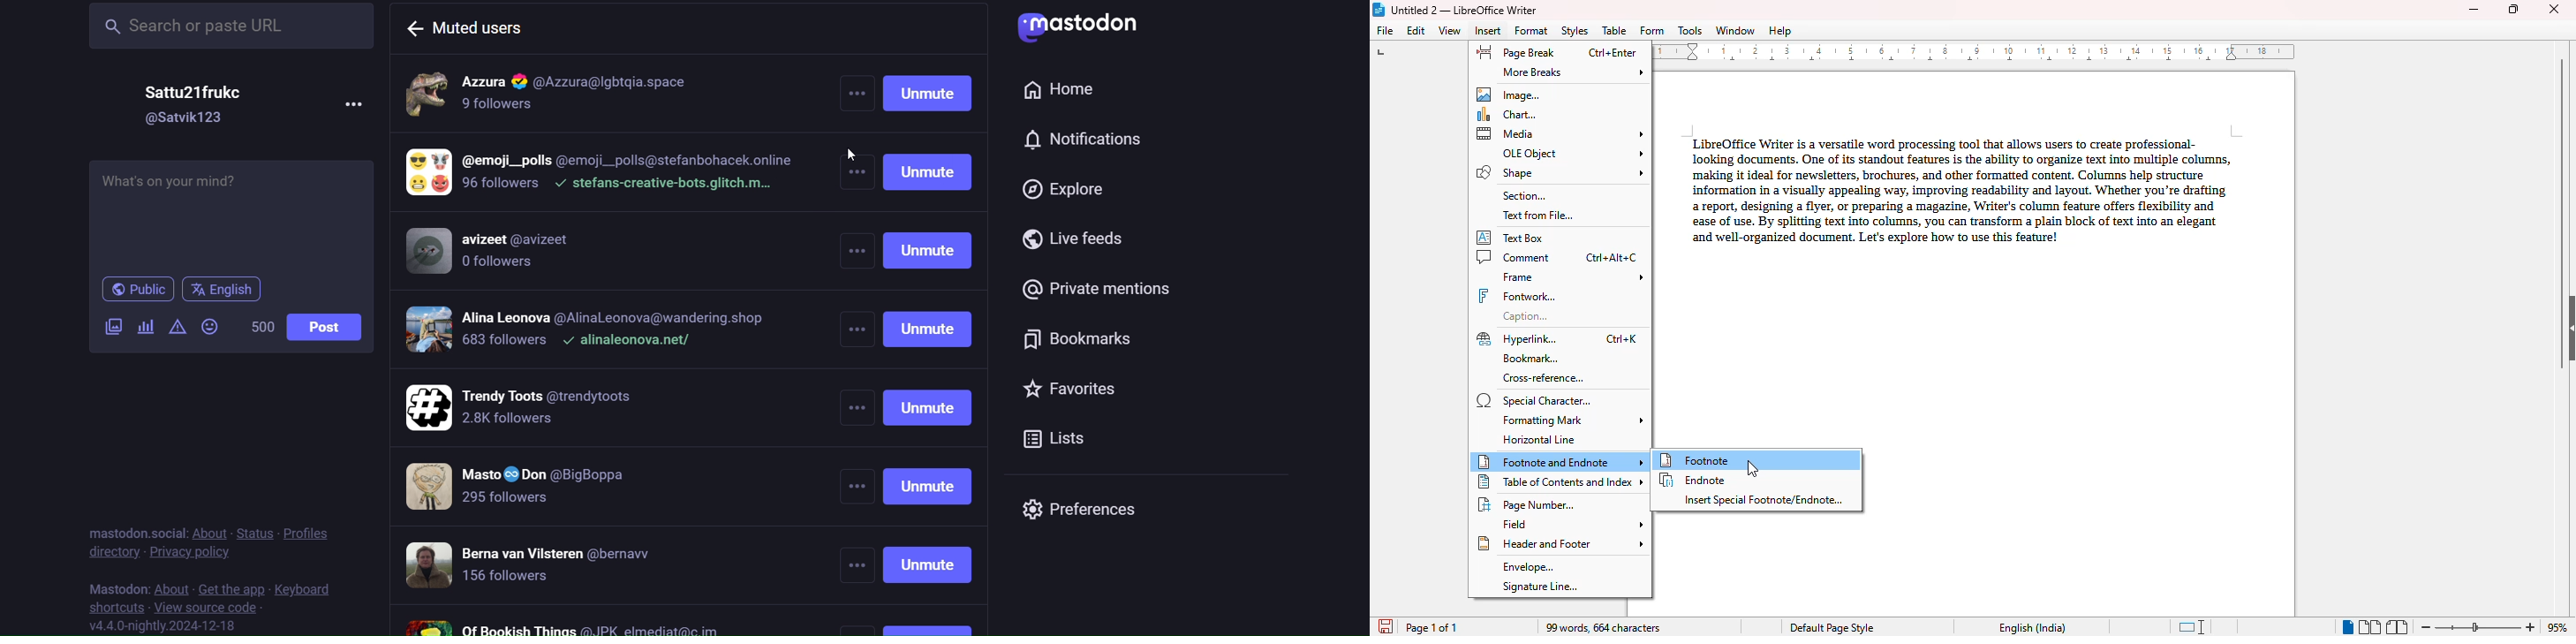 This screenshot has width=2576, height=644. What do you see at coordinates (1614, 30) in the screenshot?
I see `table` at bounding box center [1614, 30].